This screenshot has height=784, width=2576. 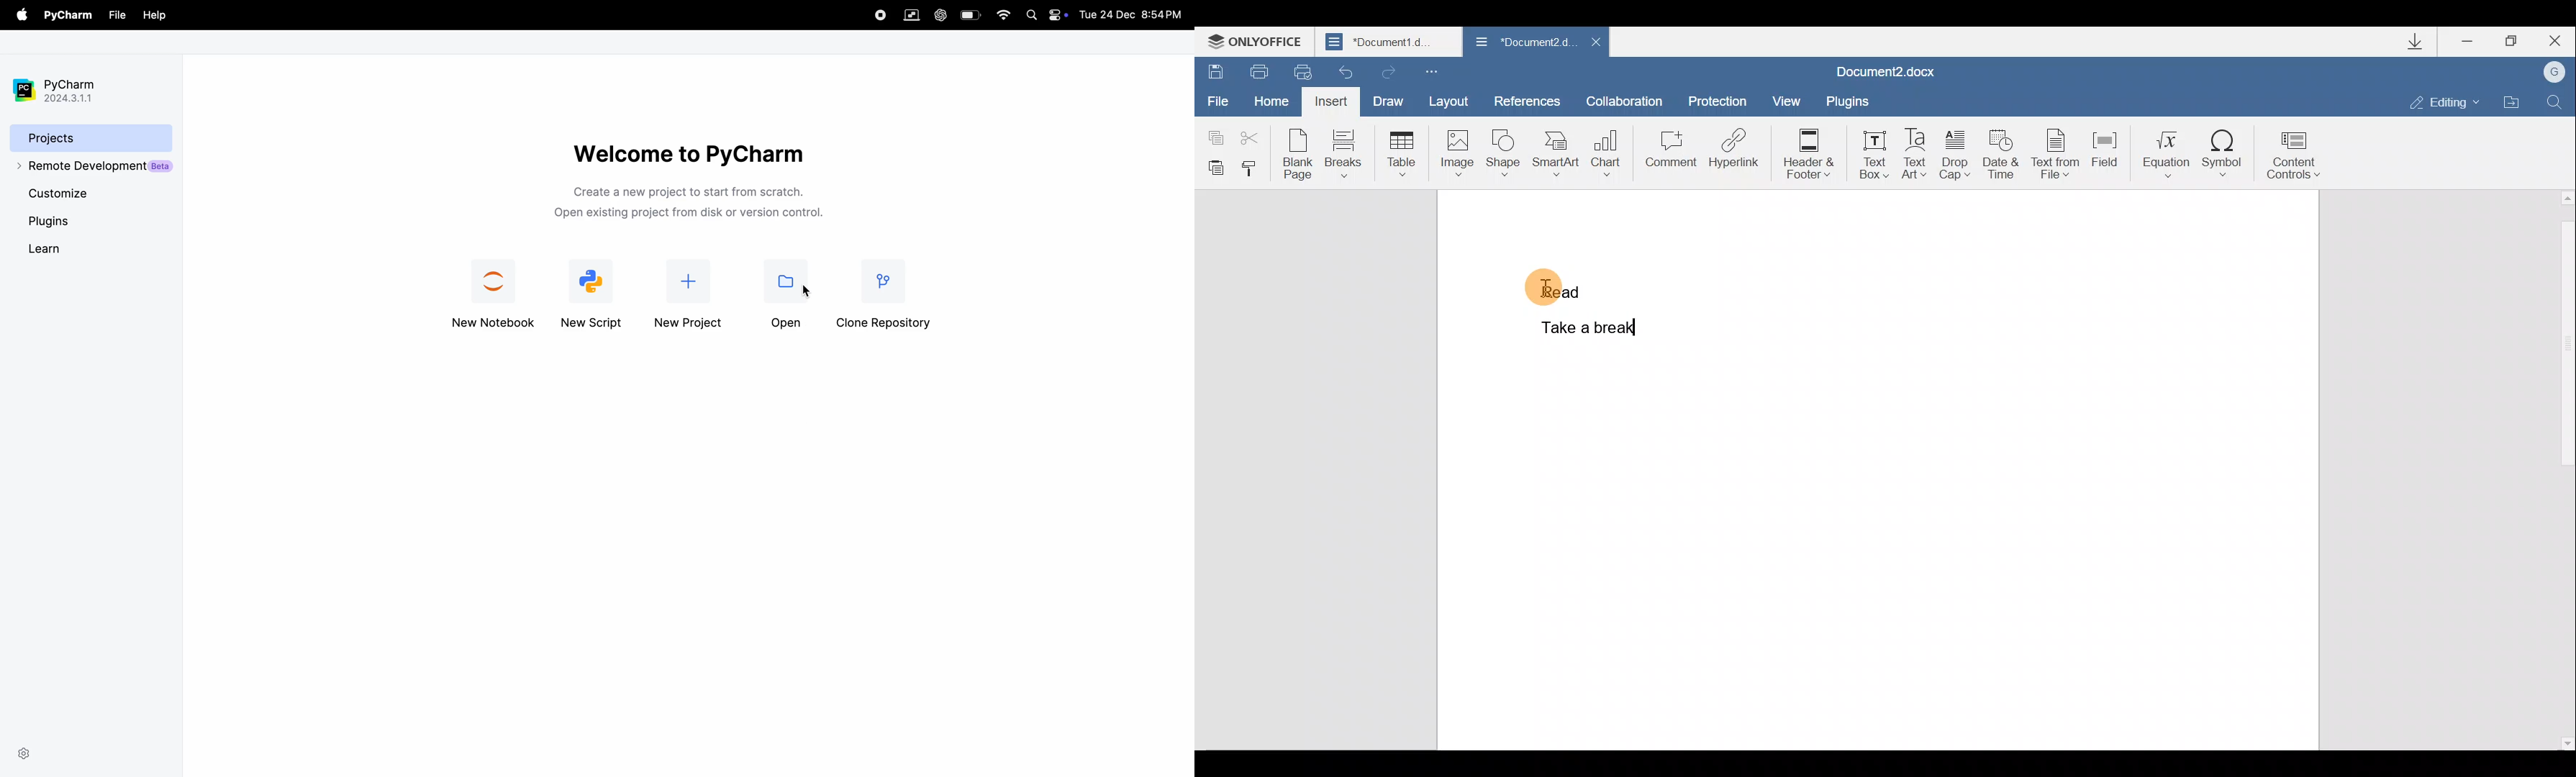 What do you see at coordinates (1670, 151) in the screenshot?
I see `Comment` at bounding box center [1670, 151].